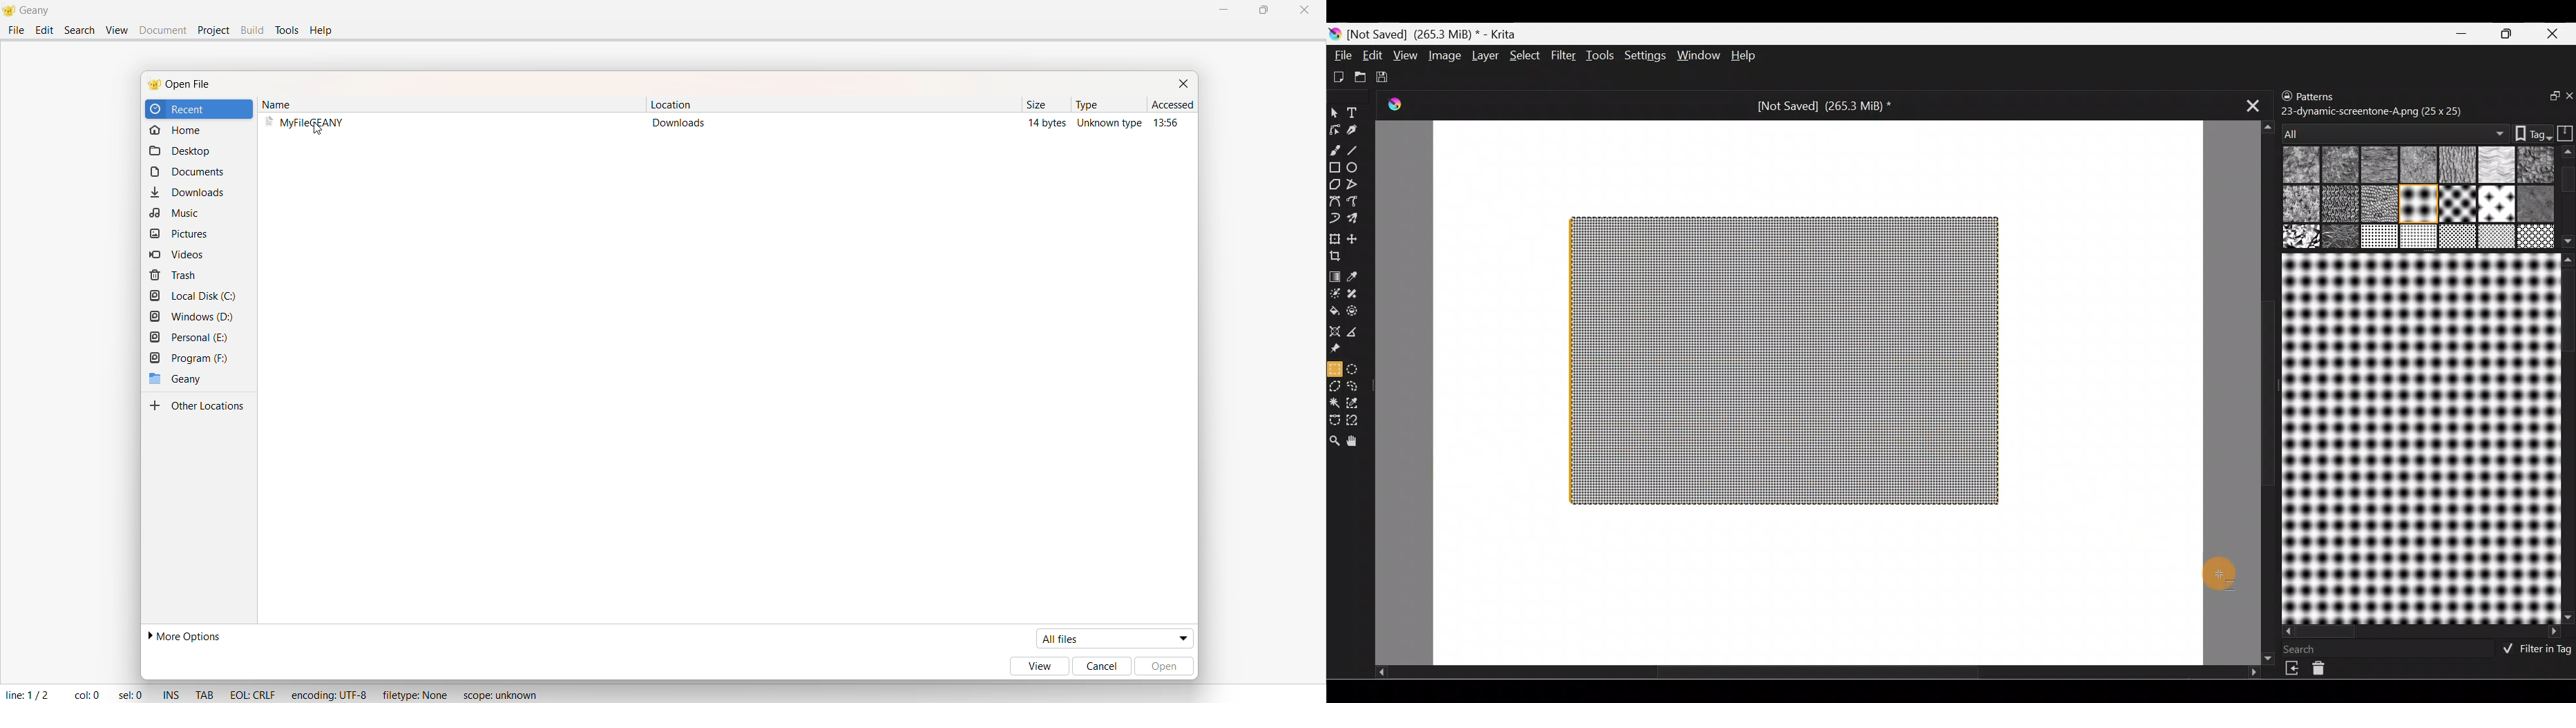  I want to click on Ellipse tool, so click(1358, 167).